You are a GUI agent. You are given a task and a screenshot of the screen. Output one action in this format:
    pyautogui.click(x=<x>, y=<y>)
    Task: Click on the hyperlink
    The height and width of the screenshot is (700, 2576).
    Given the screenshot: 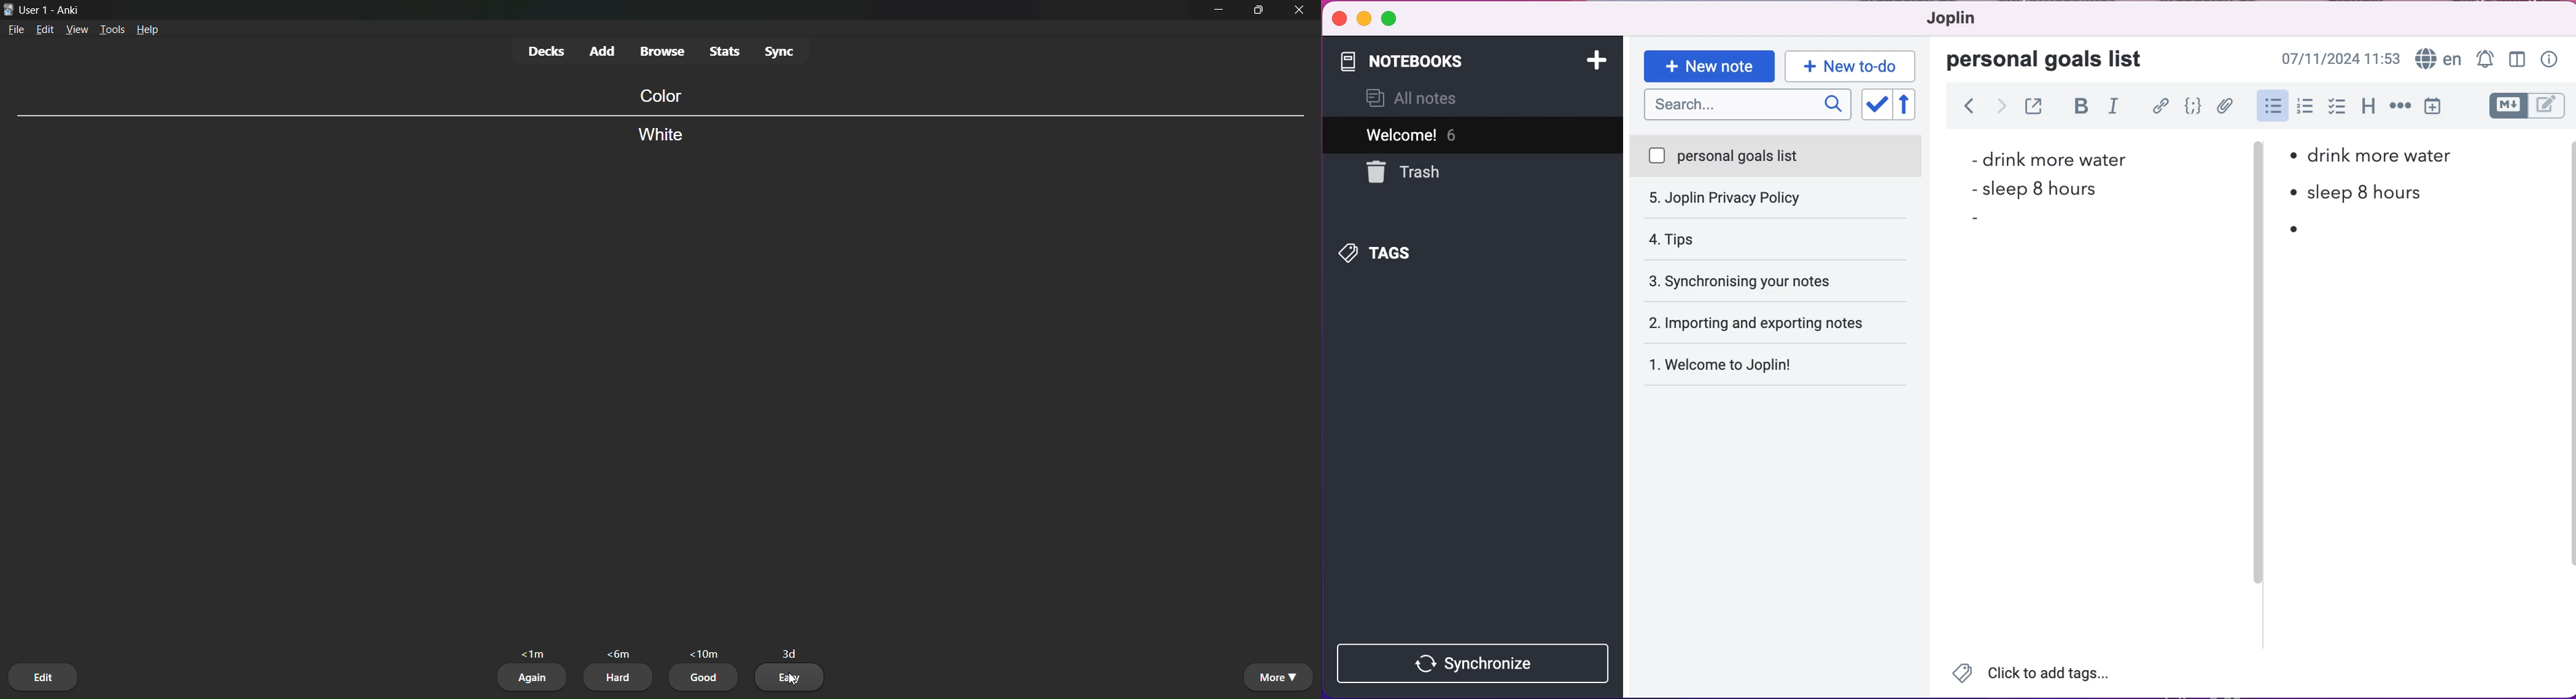 What is the action you would take?
    pyautogui.click(x=2161, y=106)
    